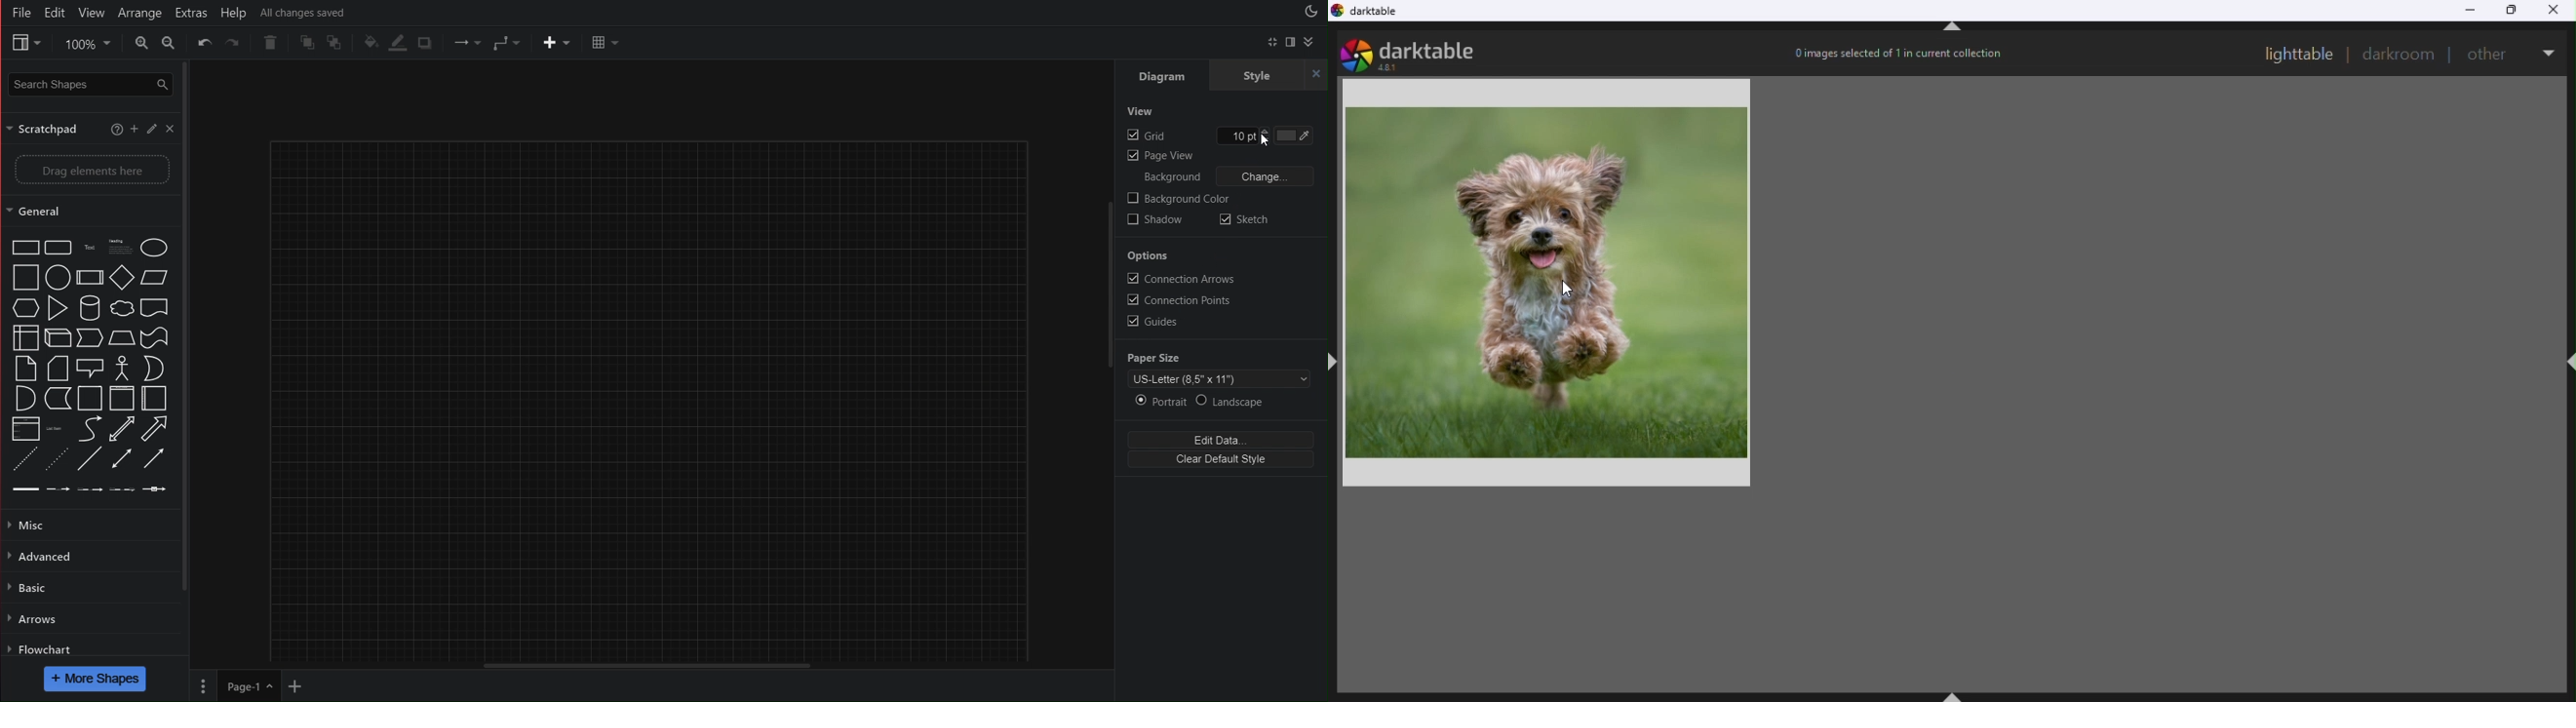 This screenshot has height=728, width=2576. What do you see at coordinates (1177, 299) in the screenshot?
I see `Connection Points` at bounding box center [1177, 299].